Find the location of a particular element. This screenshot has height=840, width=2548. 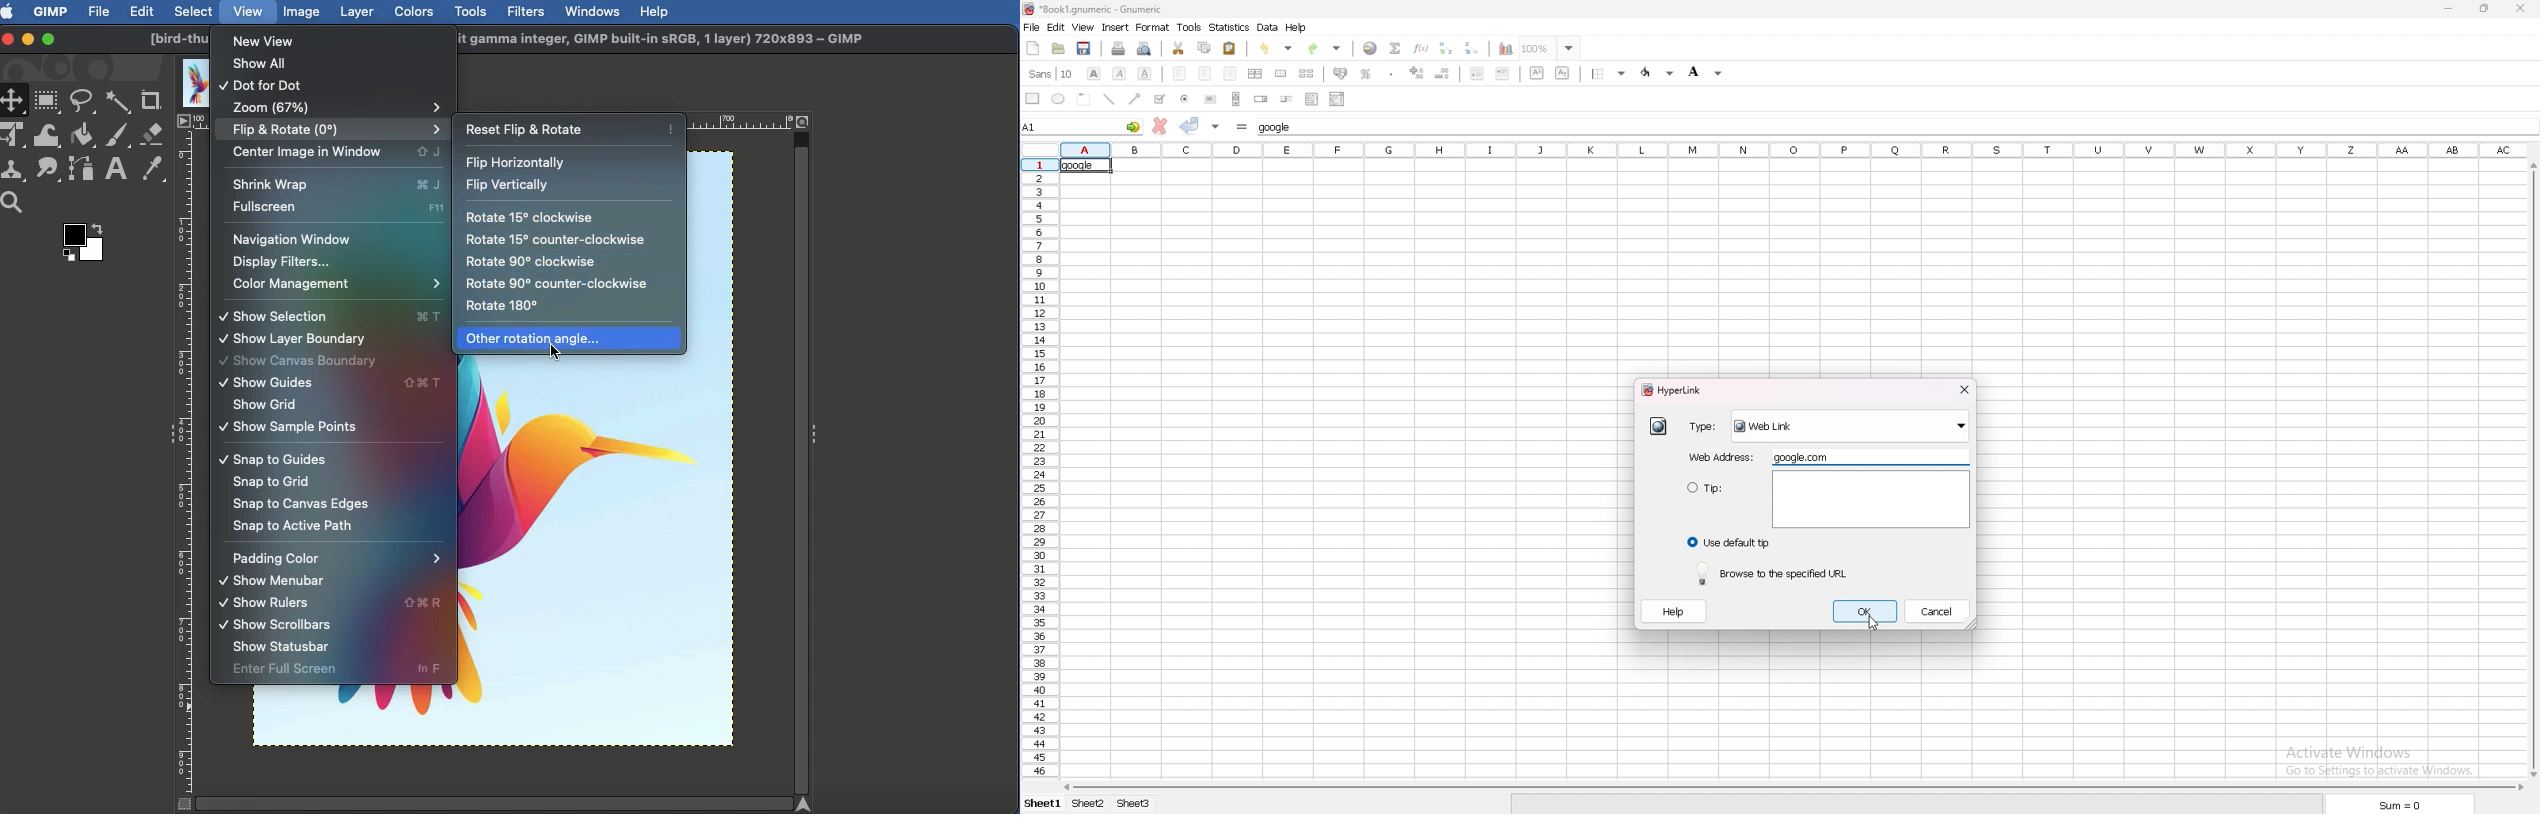

underline is located at coordinates (1144, 73).